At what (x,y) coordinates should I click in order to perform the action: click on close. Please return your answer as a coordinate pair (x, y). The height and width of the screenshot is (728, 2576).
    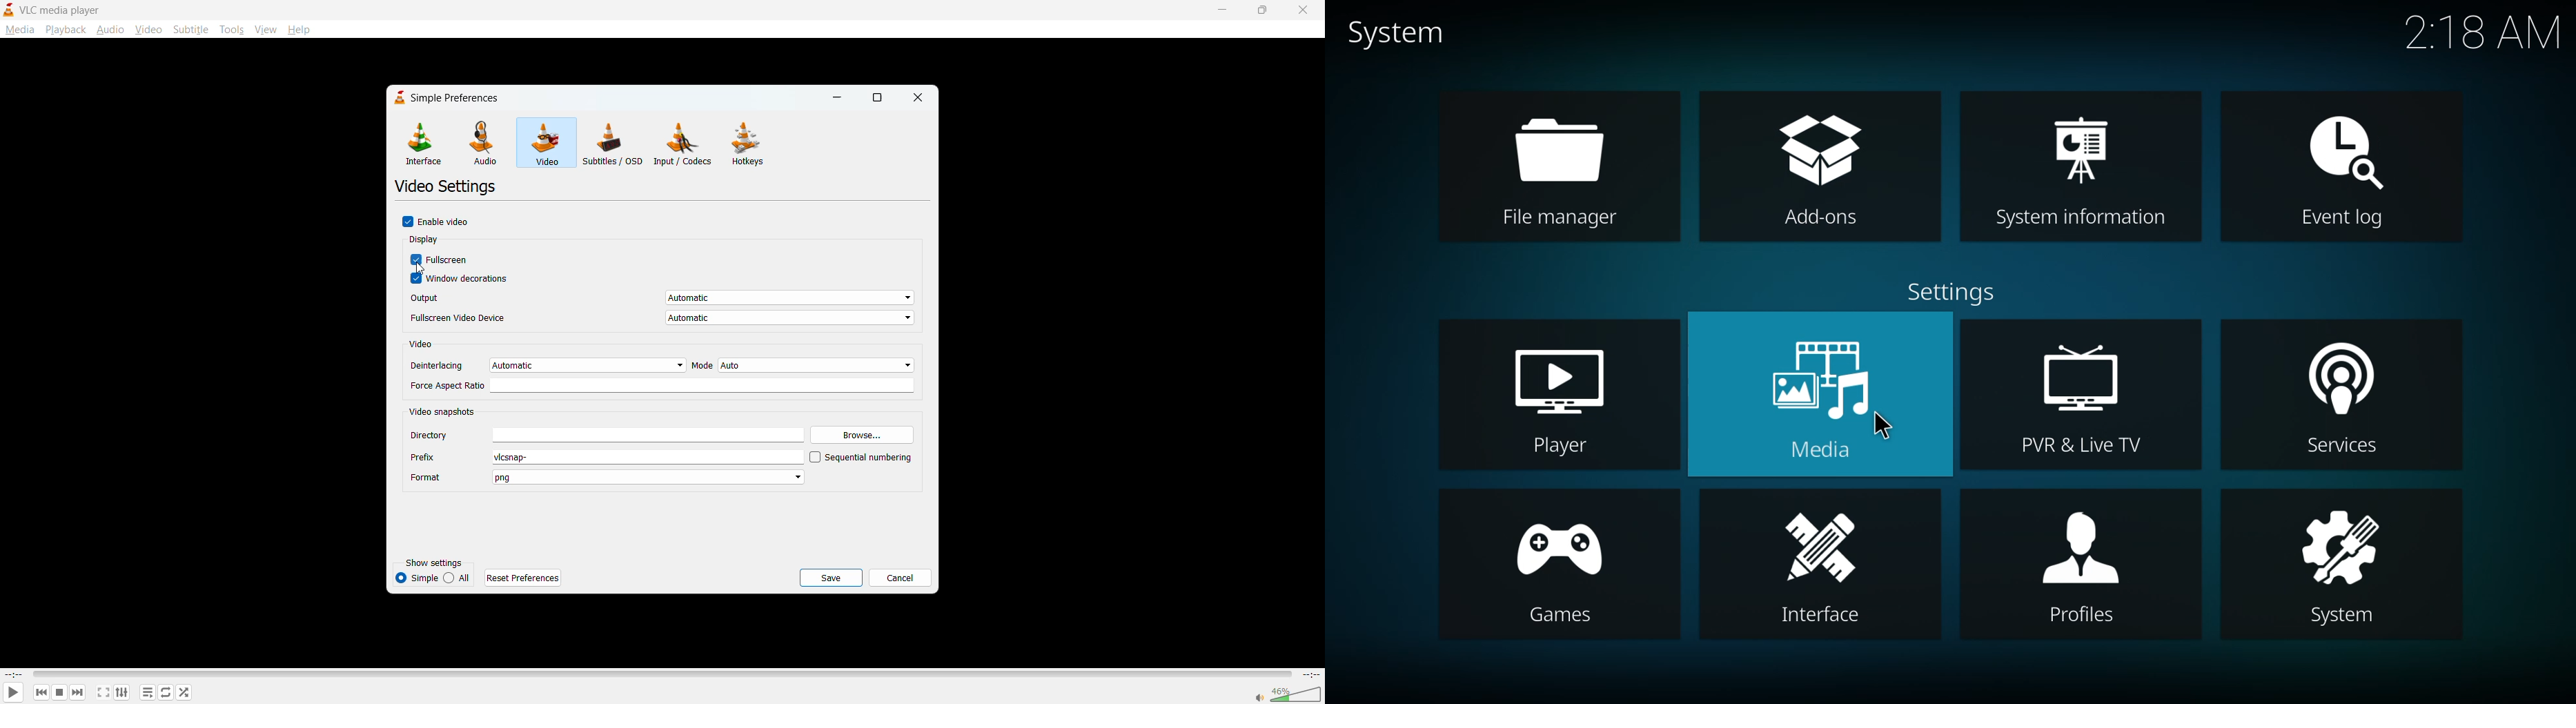
    Looking at the image, I should click on (918, 98).